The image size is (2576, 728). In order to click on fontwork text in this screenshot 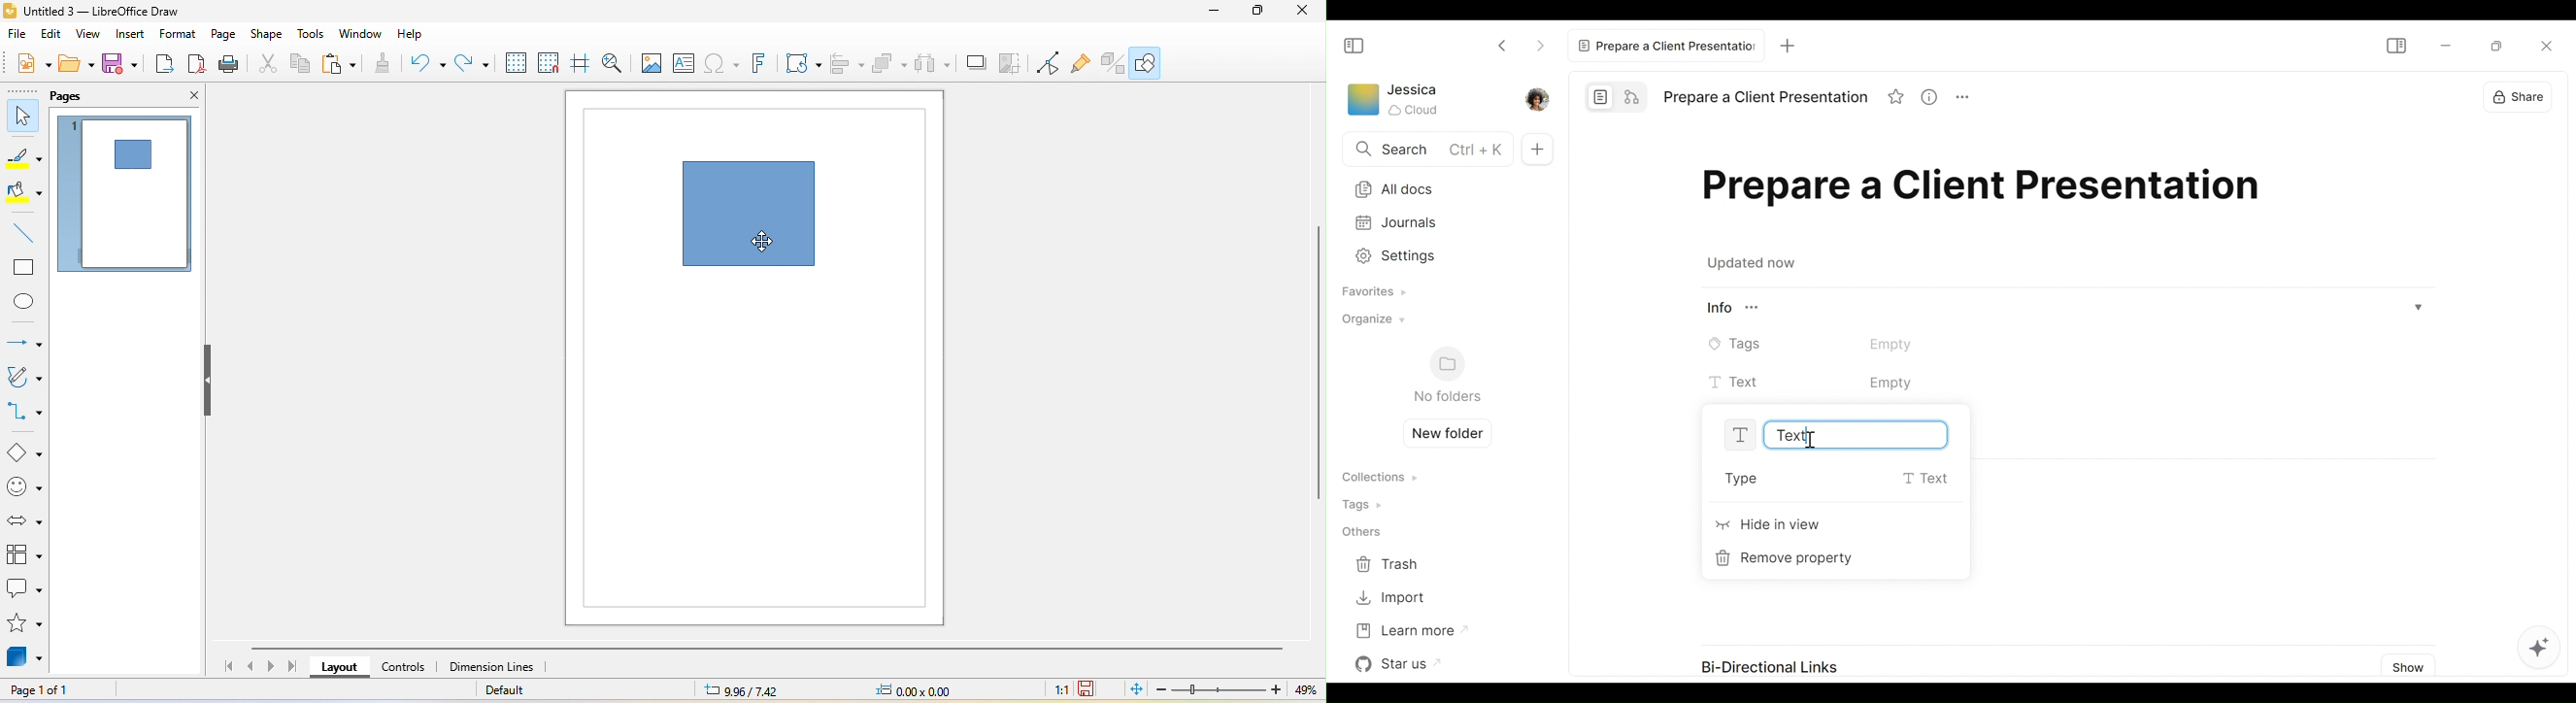, I will do `click(762, 64)`.